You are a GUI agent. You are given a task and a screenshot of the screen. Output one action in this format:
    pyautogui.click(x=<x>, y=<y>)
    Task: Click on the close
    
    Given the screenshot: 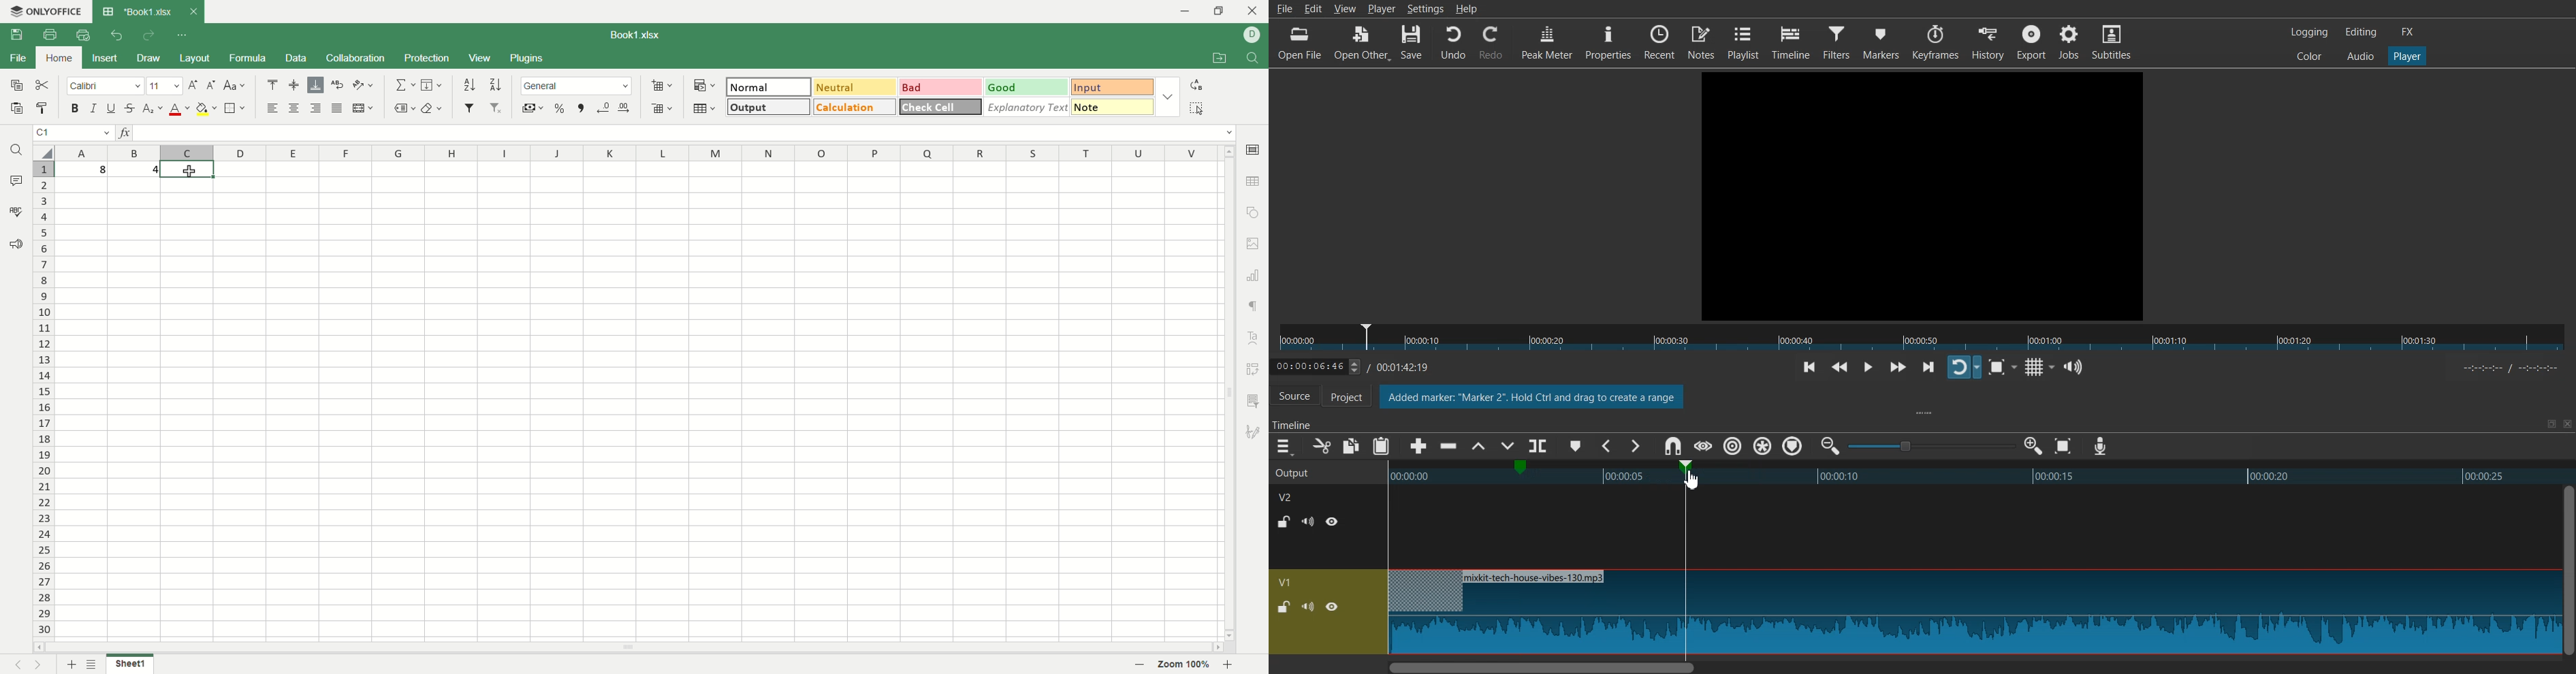 What is the action you would take?
    pyautogui.click(x=1254, y=11)
    